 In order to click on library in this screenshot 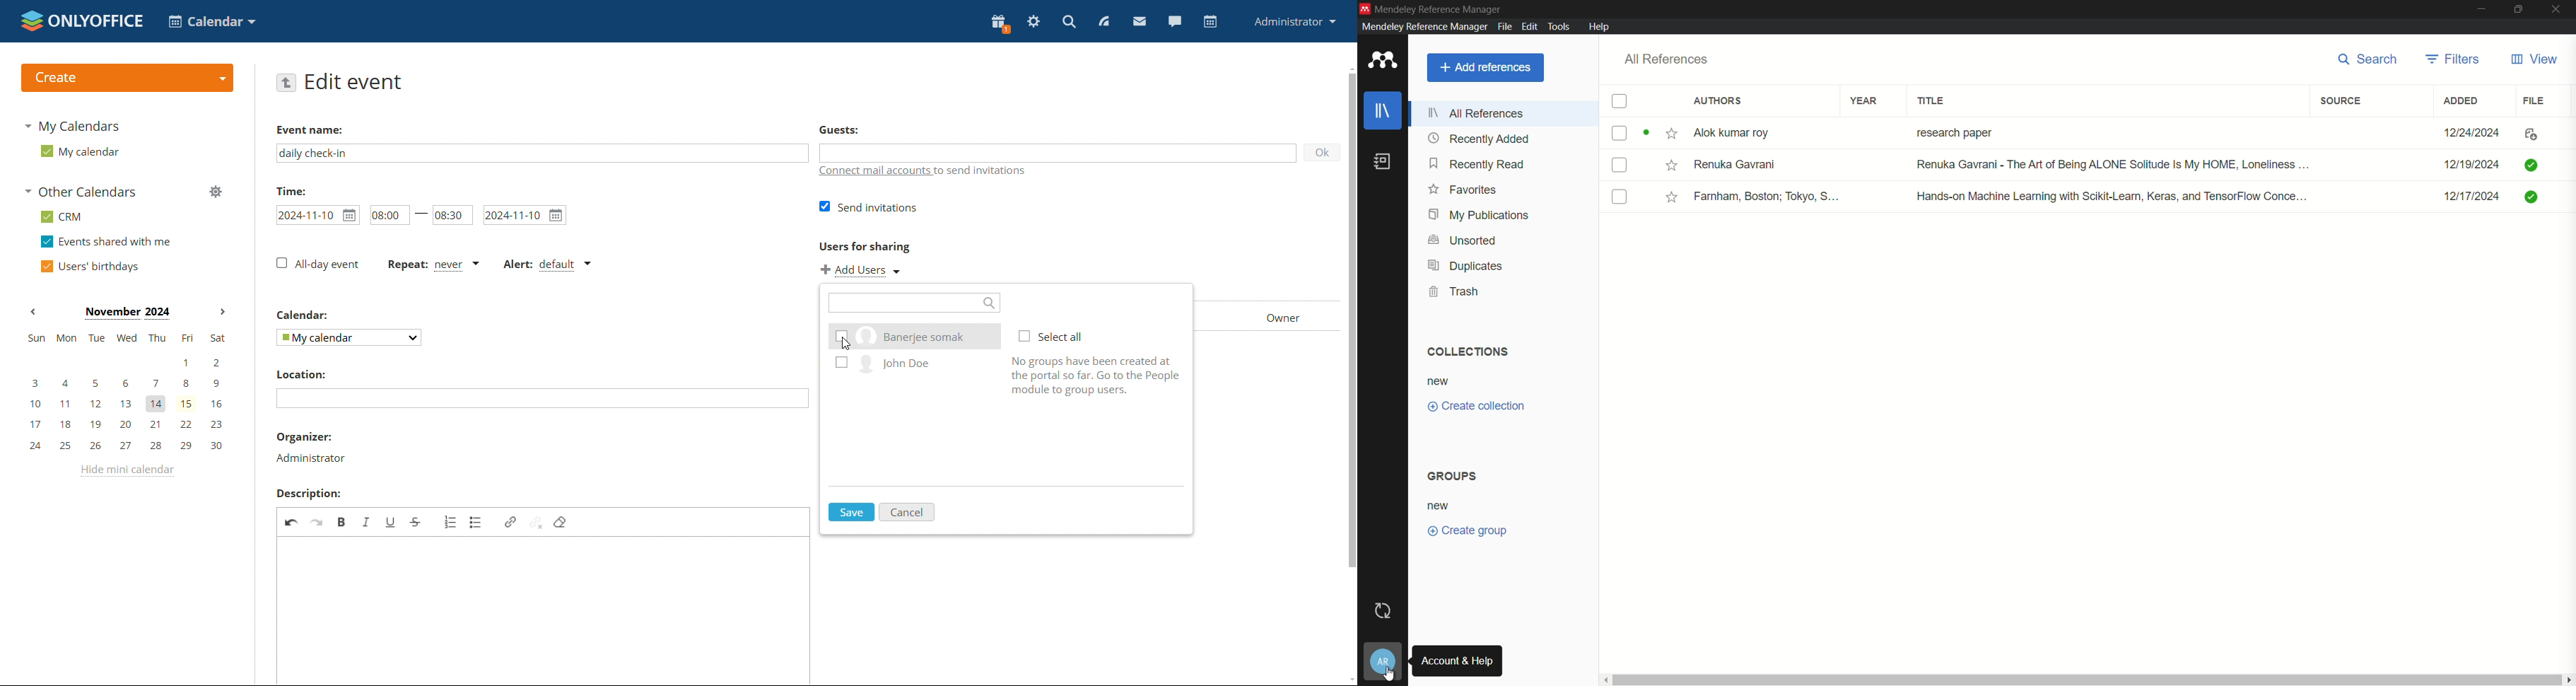, I will do `click(1383, 111)`.